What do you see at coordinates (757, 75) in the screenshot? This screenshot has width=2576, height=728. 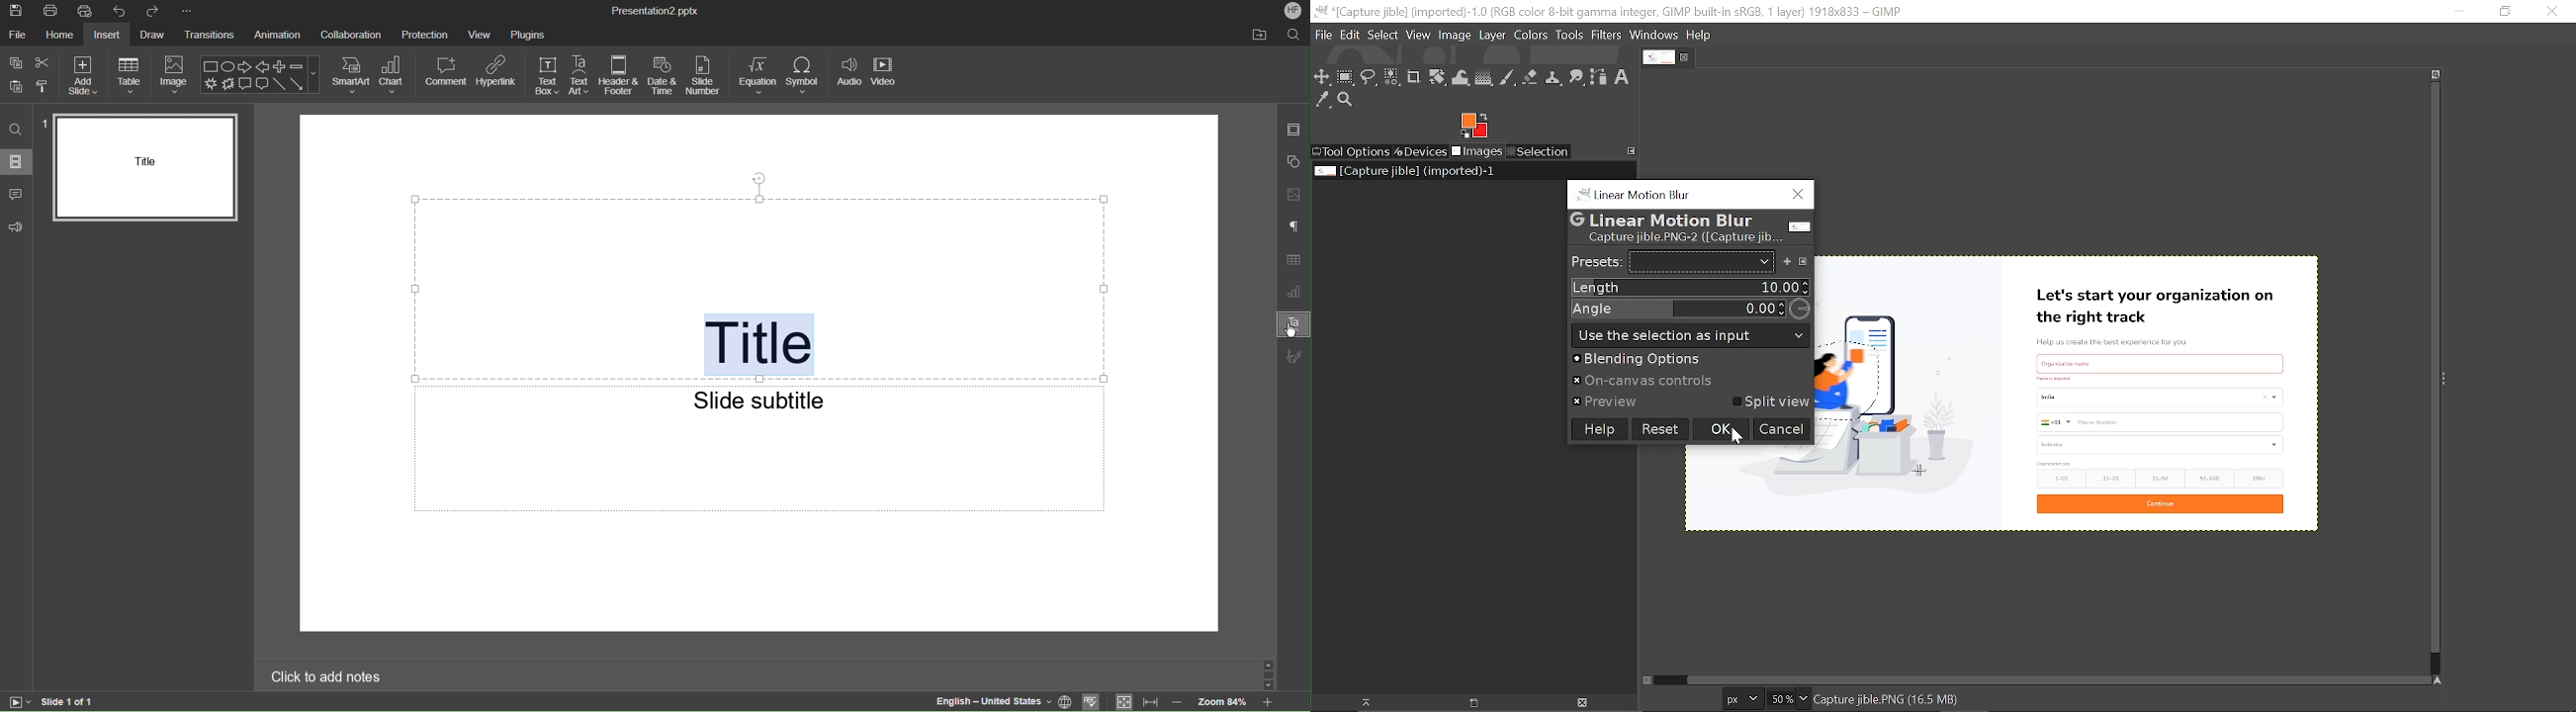 I see `Equation ` at bounding box center [757, 75].